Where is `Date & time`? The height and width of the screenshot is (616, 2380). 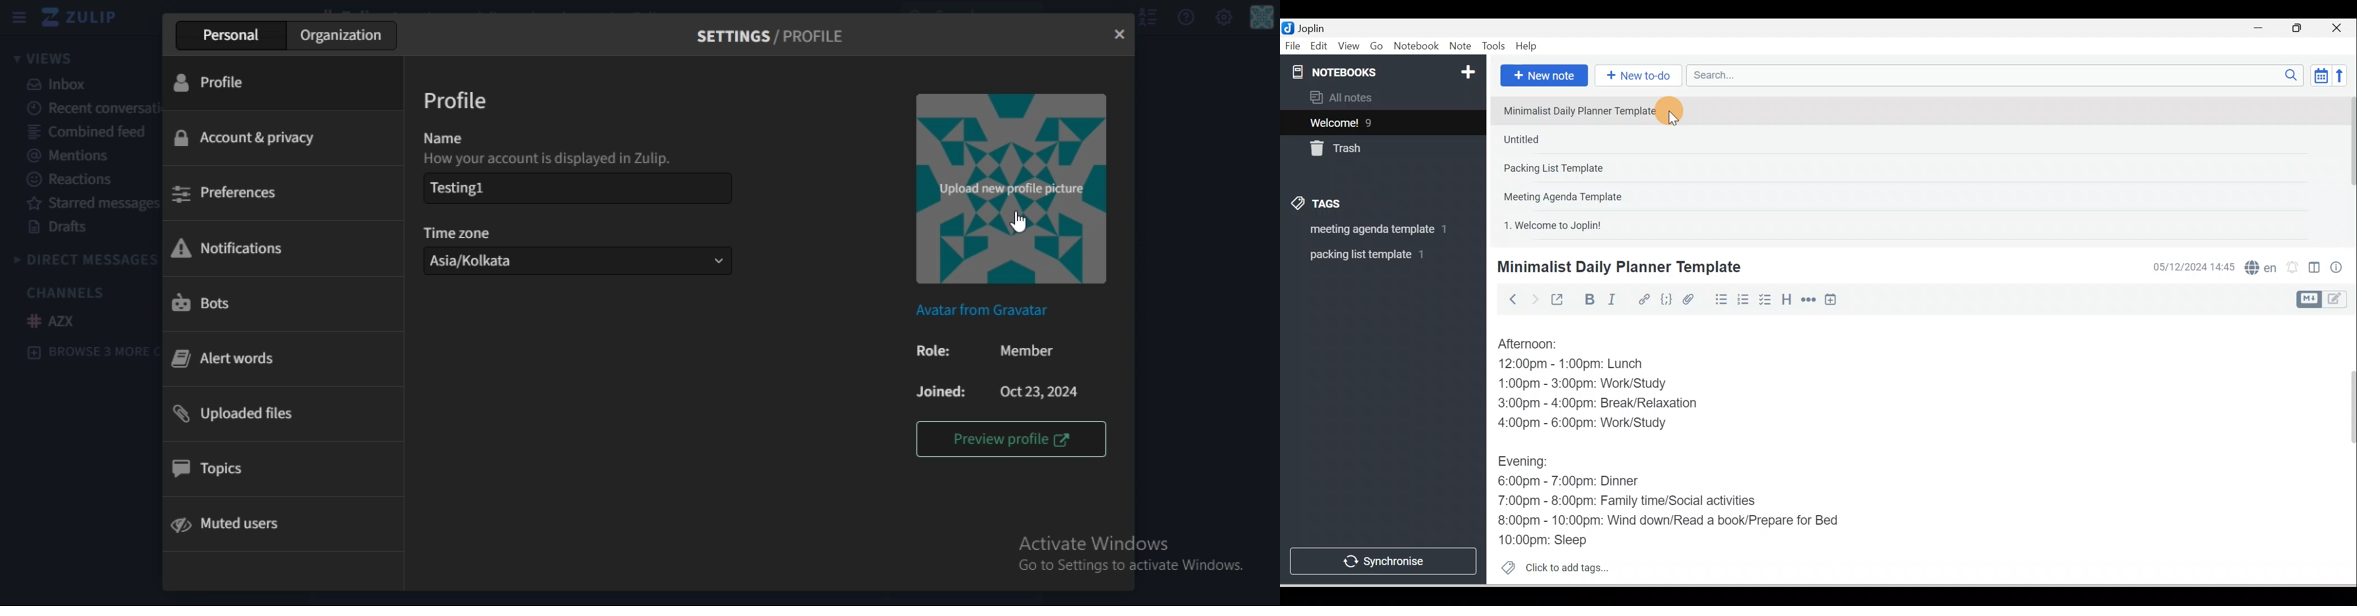 Date & time is located at coordinates (2192, 267).